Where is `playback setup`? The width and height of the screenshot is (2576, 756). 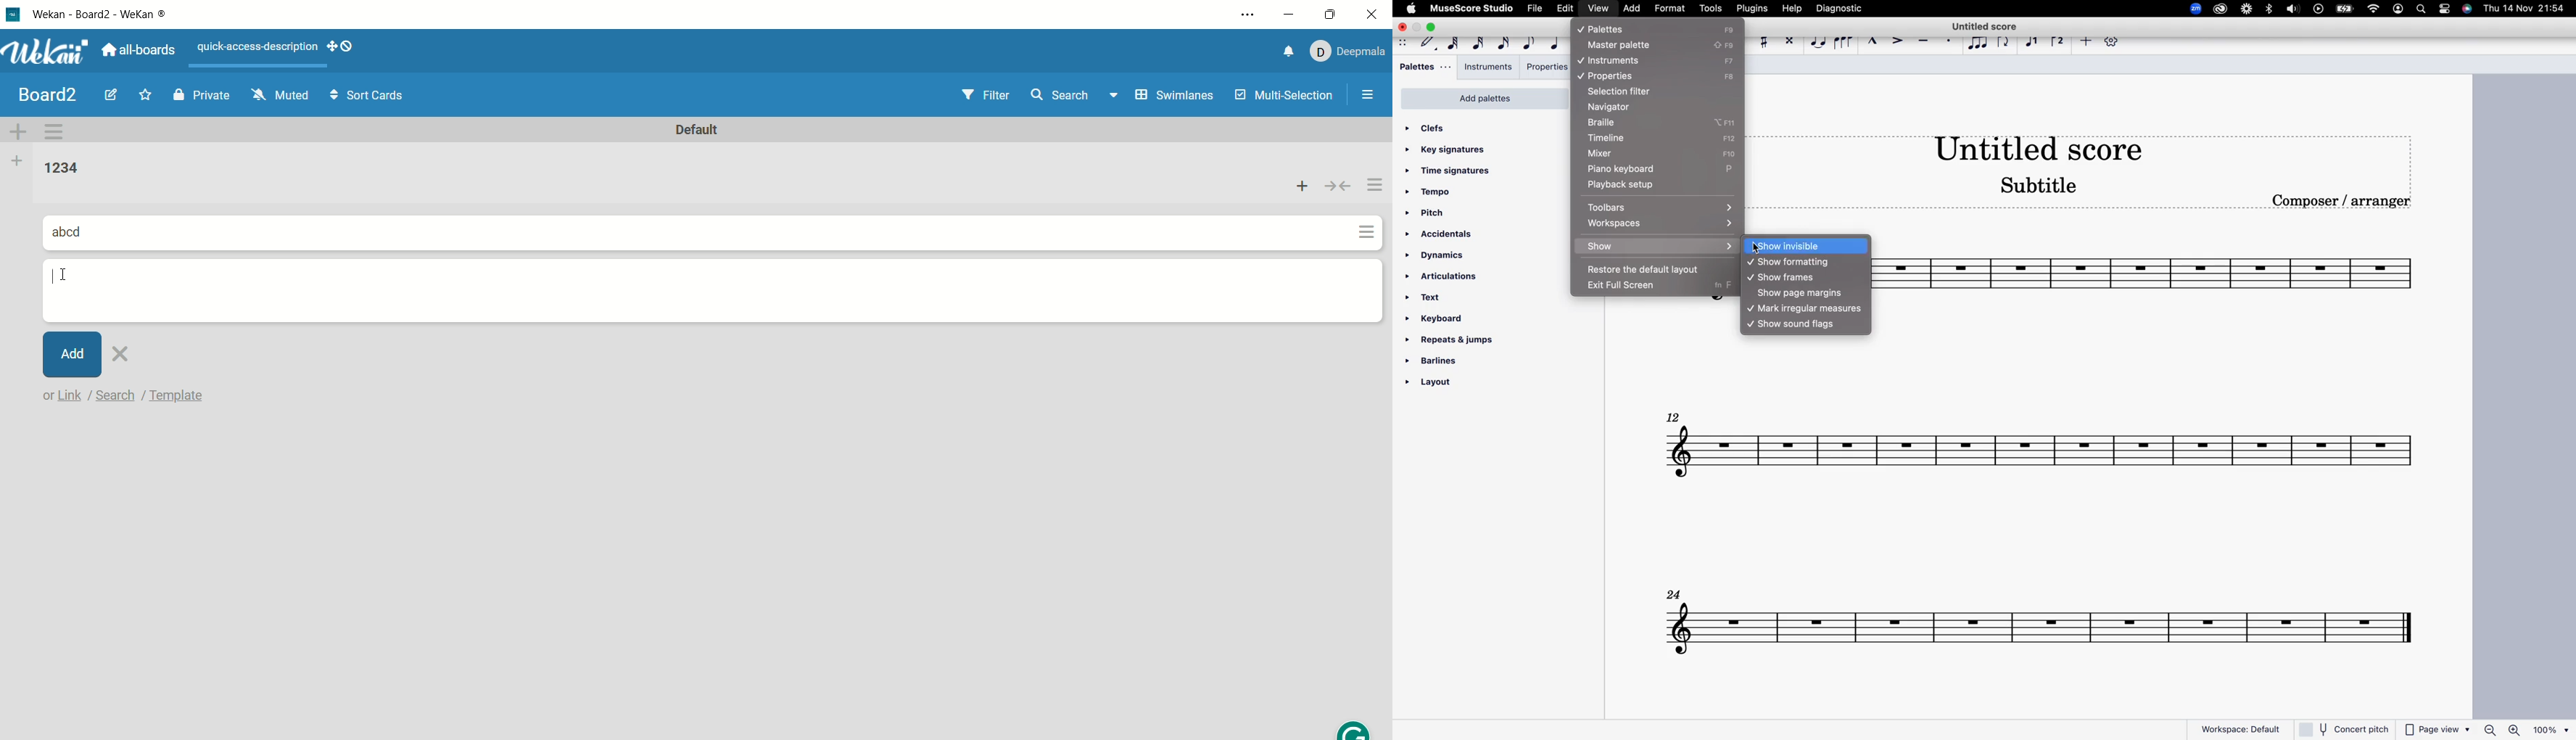 playback setup is located at coordinates (1638, 184).